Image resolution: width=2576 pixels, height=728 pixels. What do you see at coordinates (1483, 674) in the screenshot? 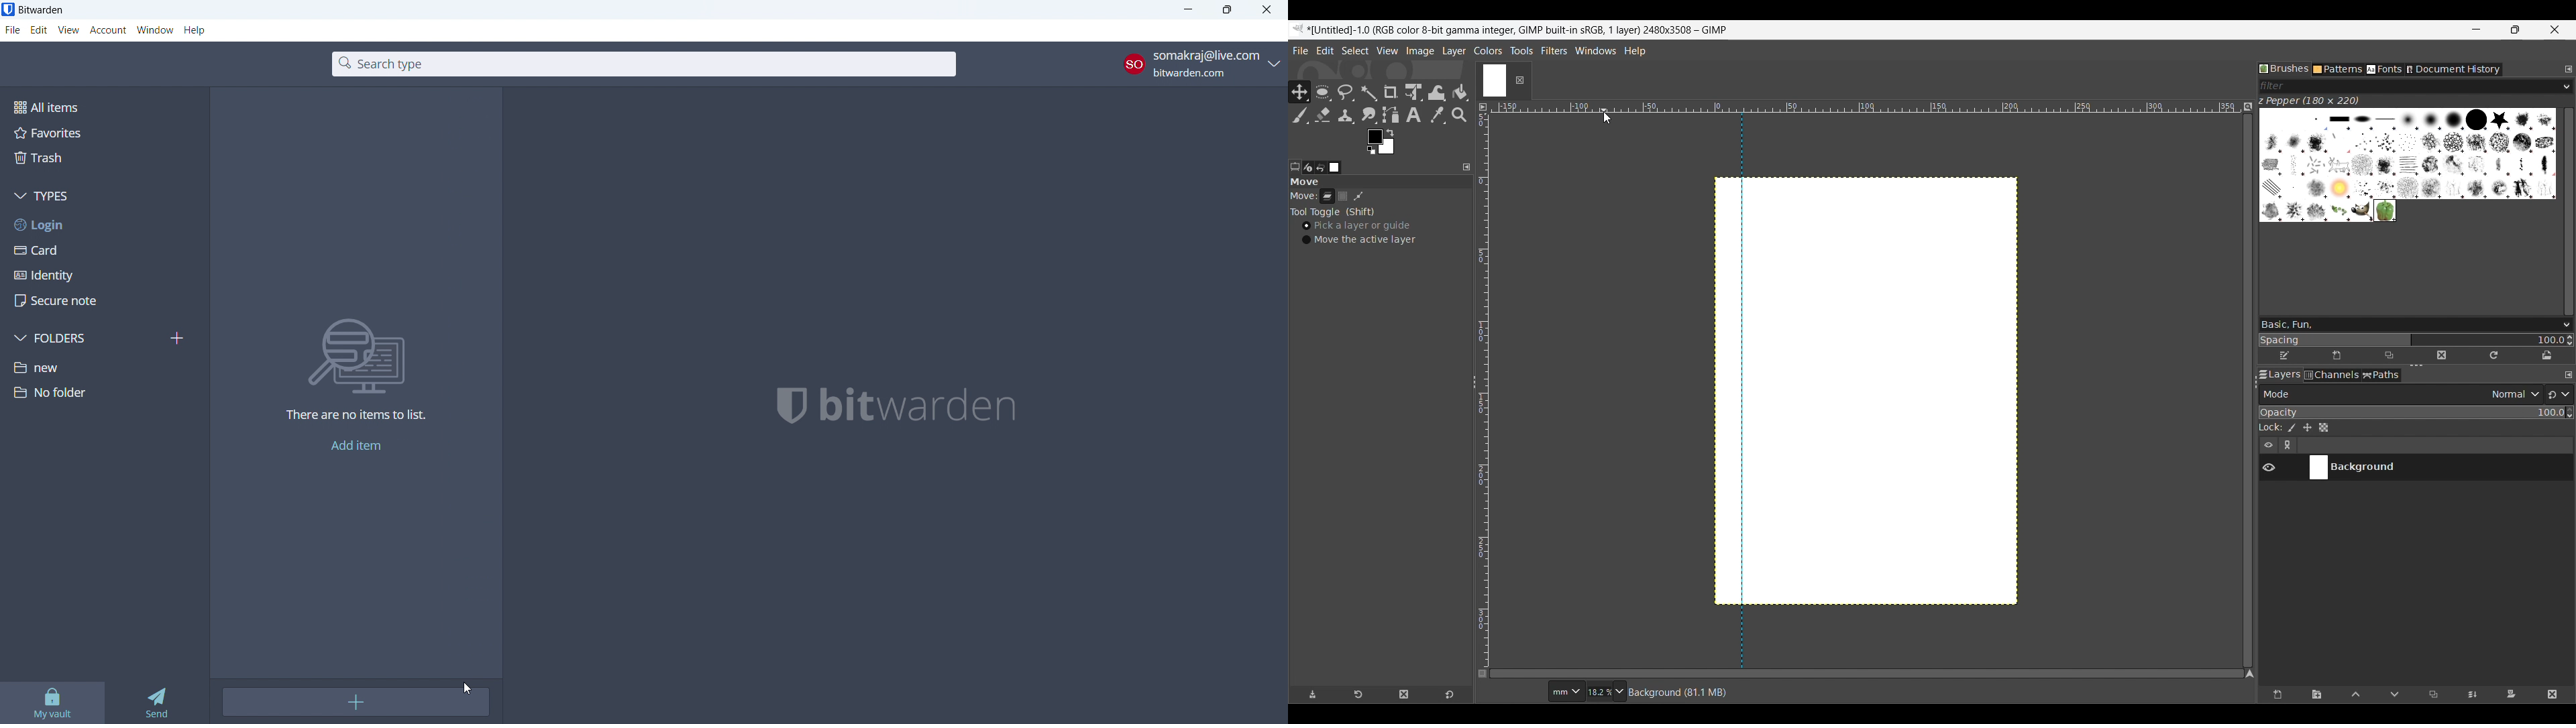
I see `Toggle quick mask on/off` at bounding box center [1483, 674].